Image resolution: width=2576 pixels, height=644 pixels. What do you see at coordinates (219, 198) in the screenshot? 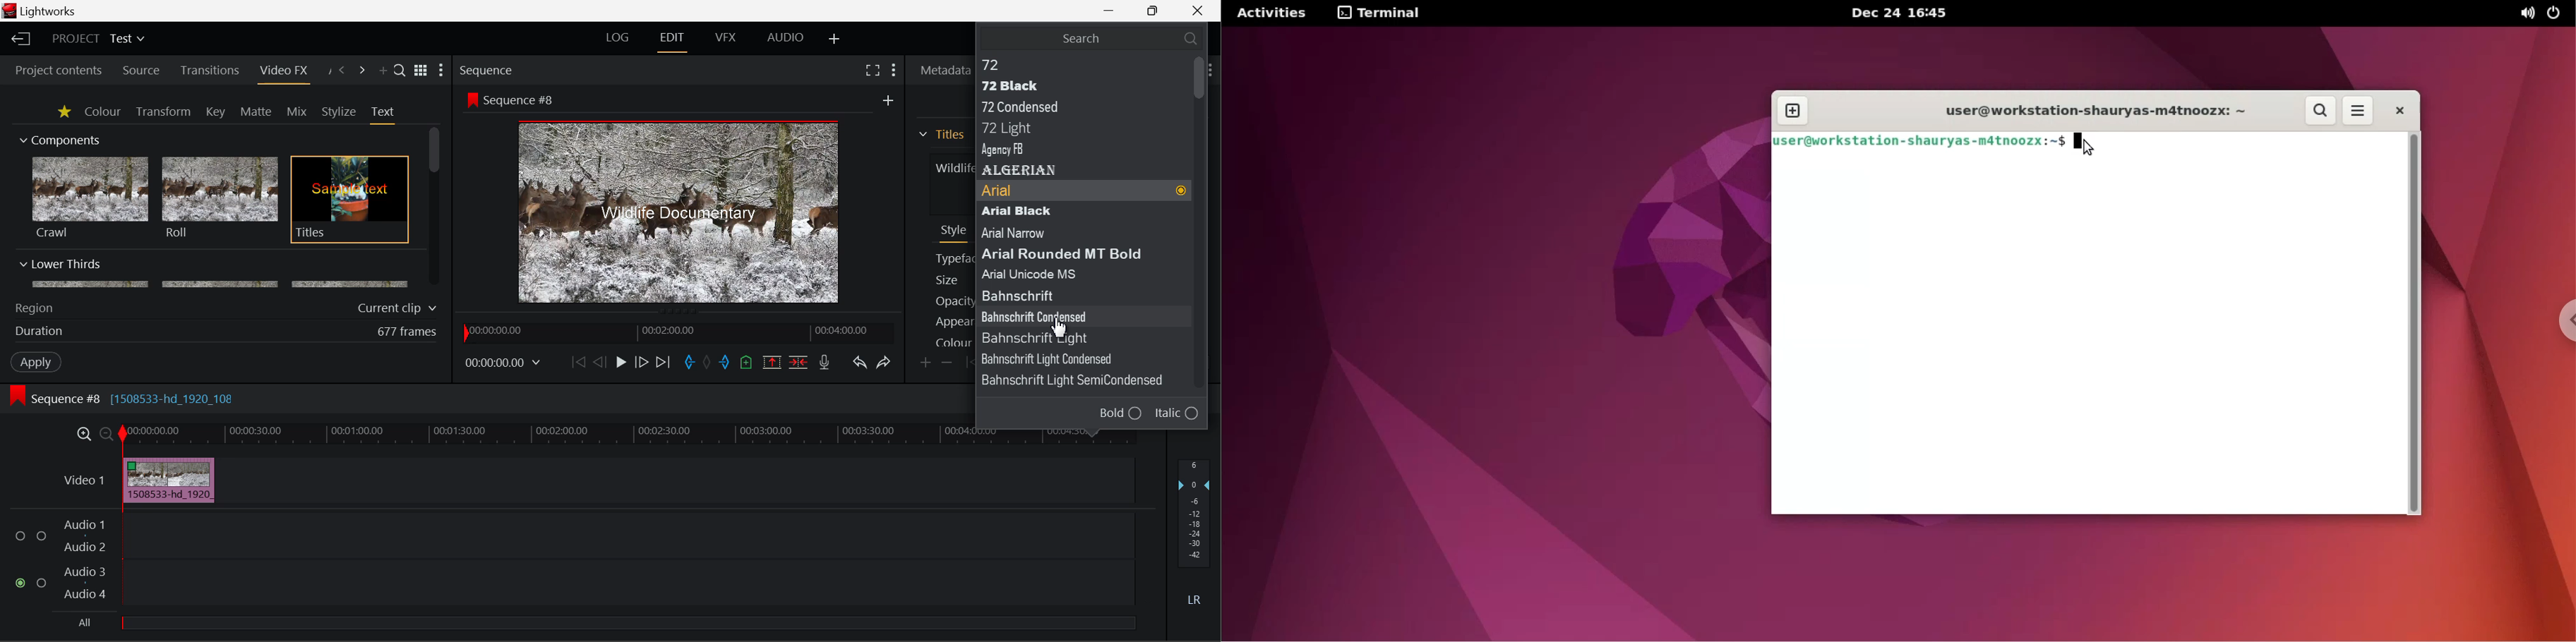
I see `Roll` at bounding box center [219, 198].